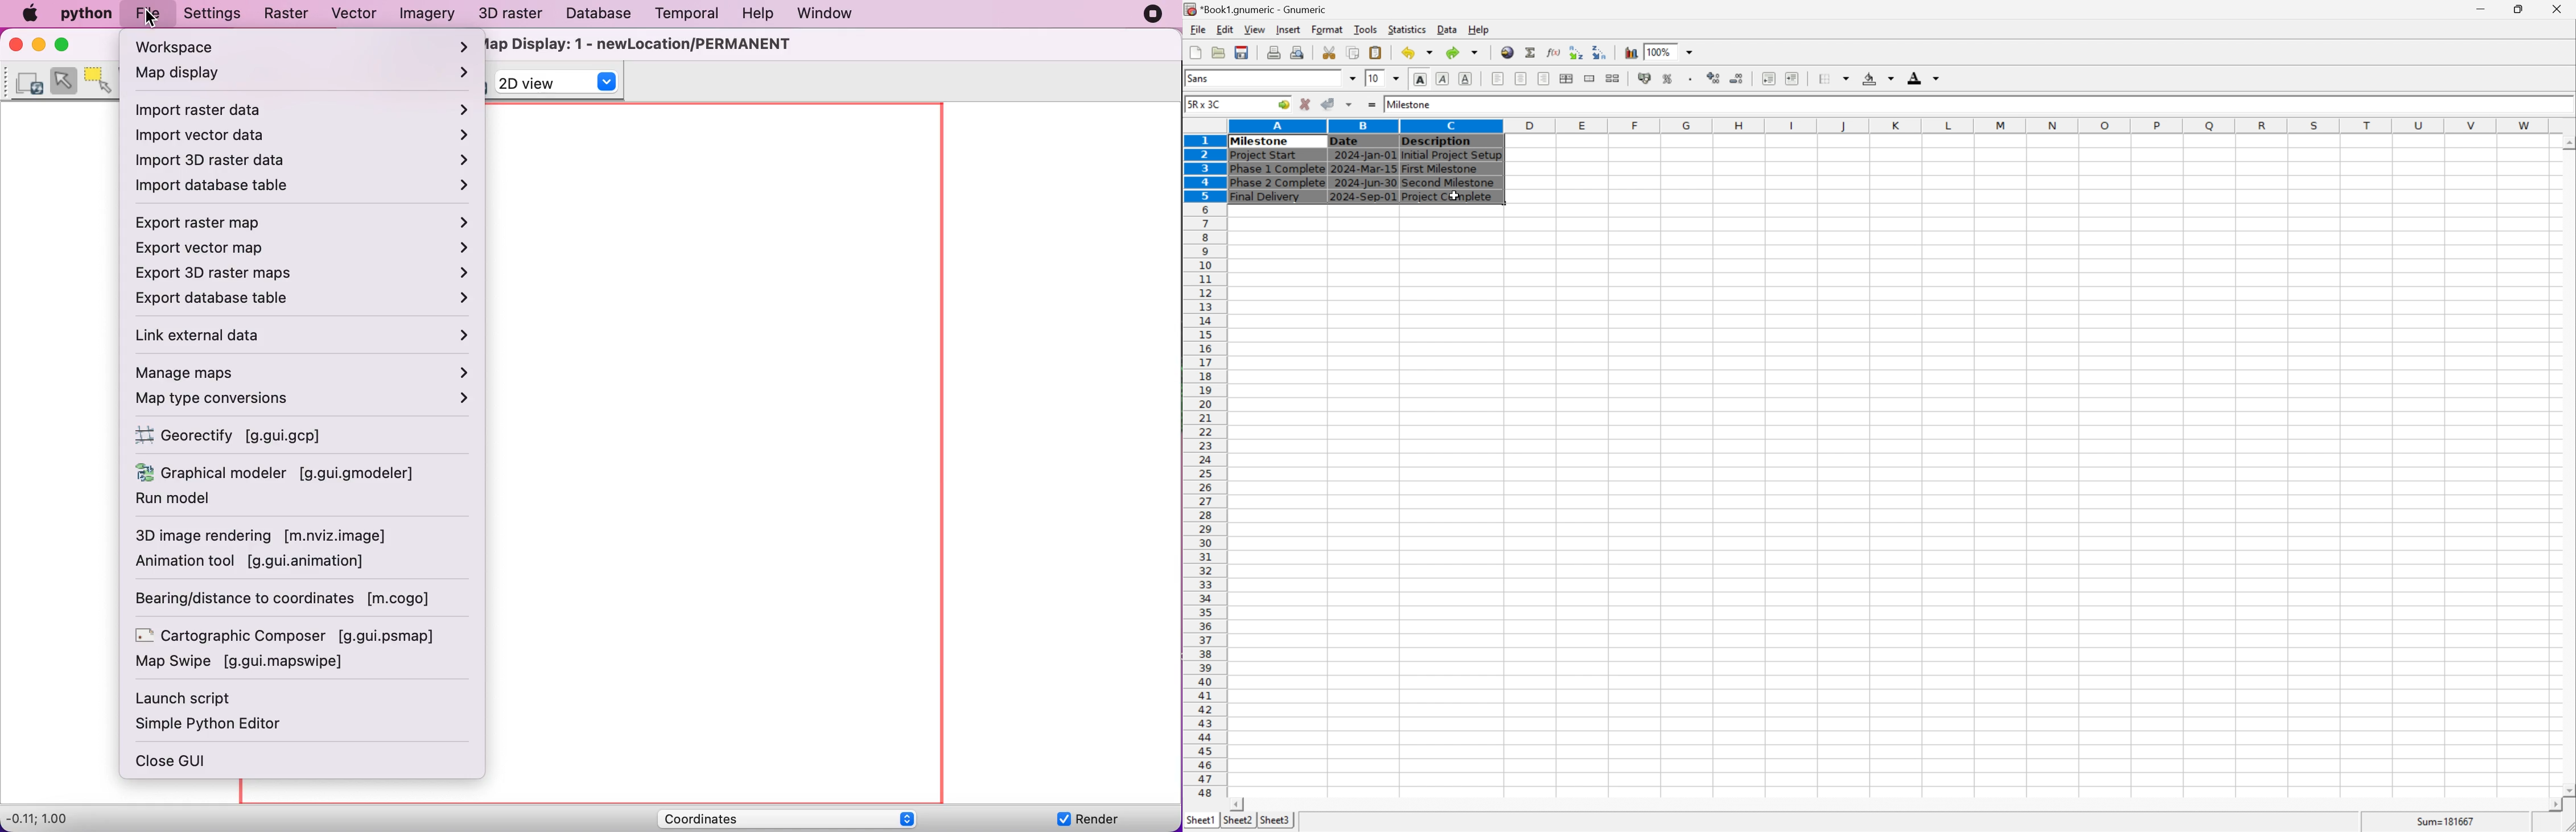 The width and height of the screenshot is (2576, 840). What do you see at coordinates (1372, 78) in the screenshot?
I see `10` at bounding box center [1372, 78].